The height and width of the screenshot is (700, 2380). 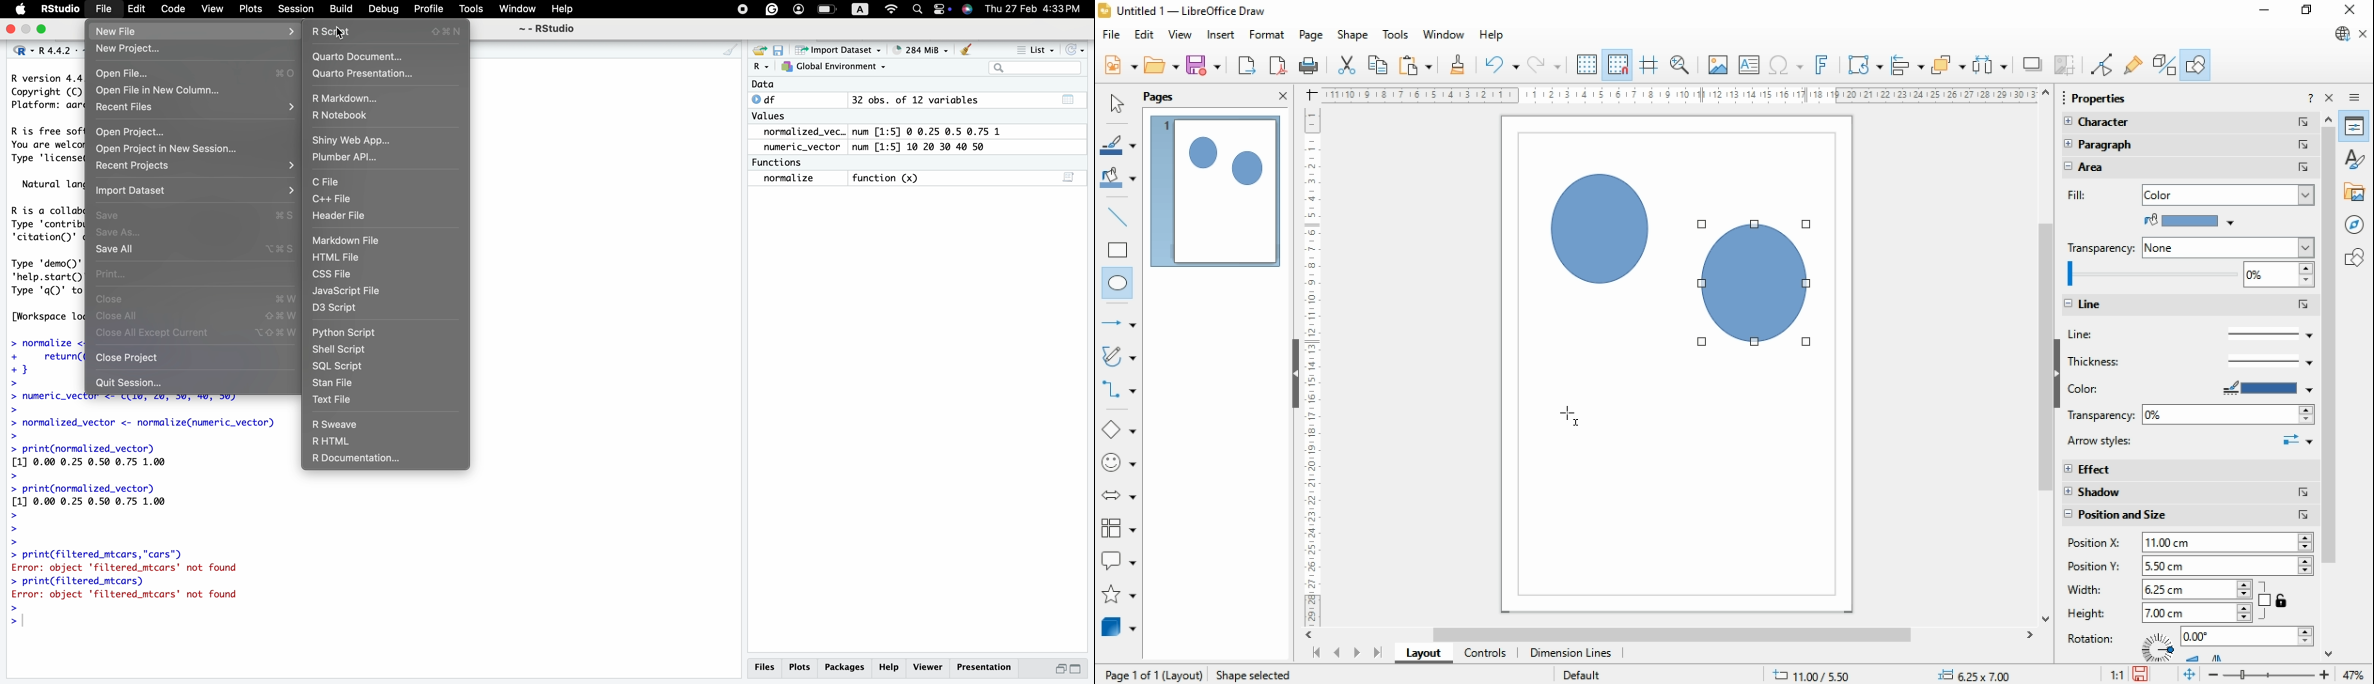 What do you see at coordinates (2188, 277) in the screenshot?
I see `zoom` at bounding box center [2188, 277].